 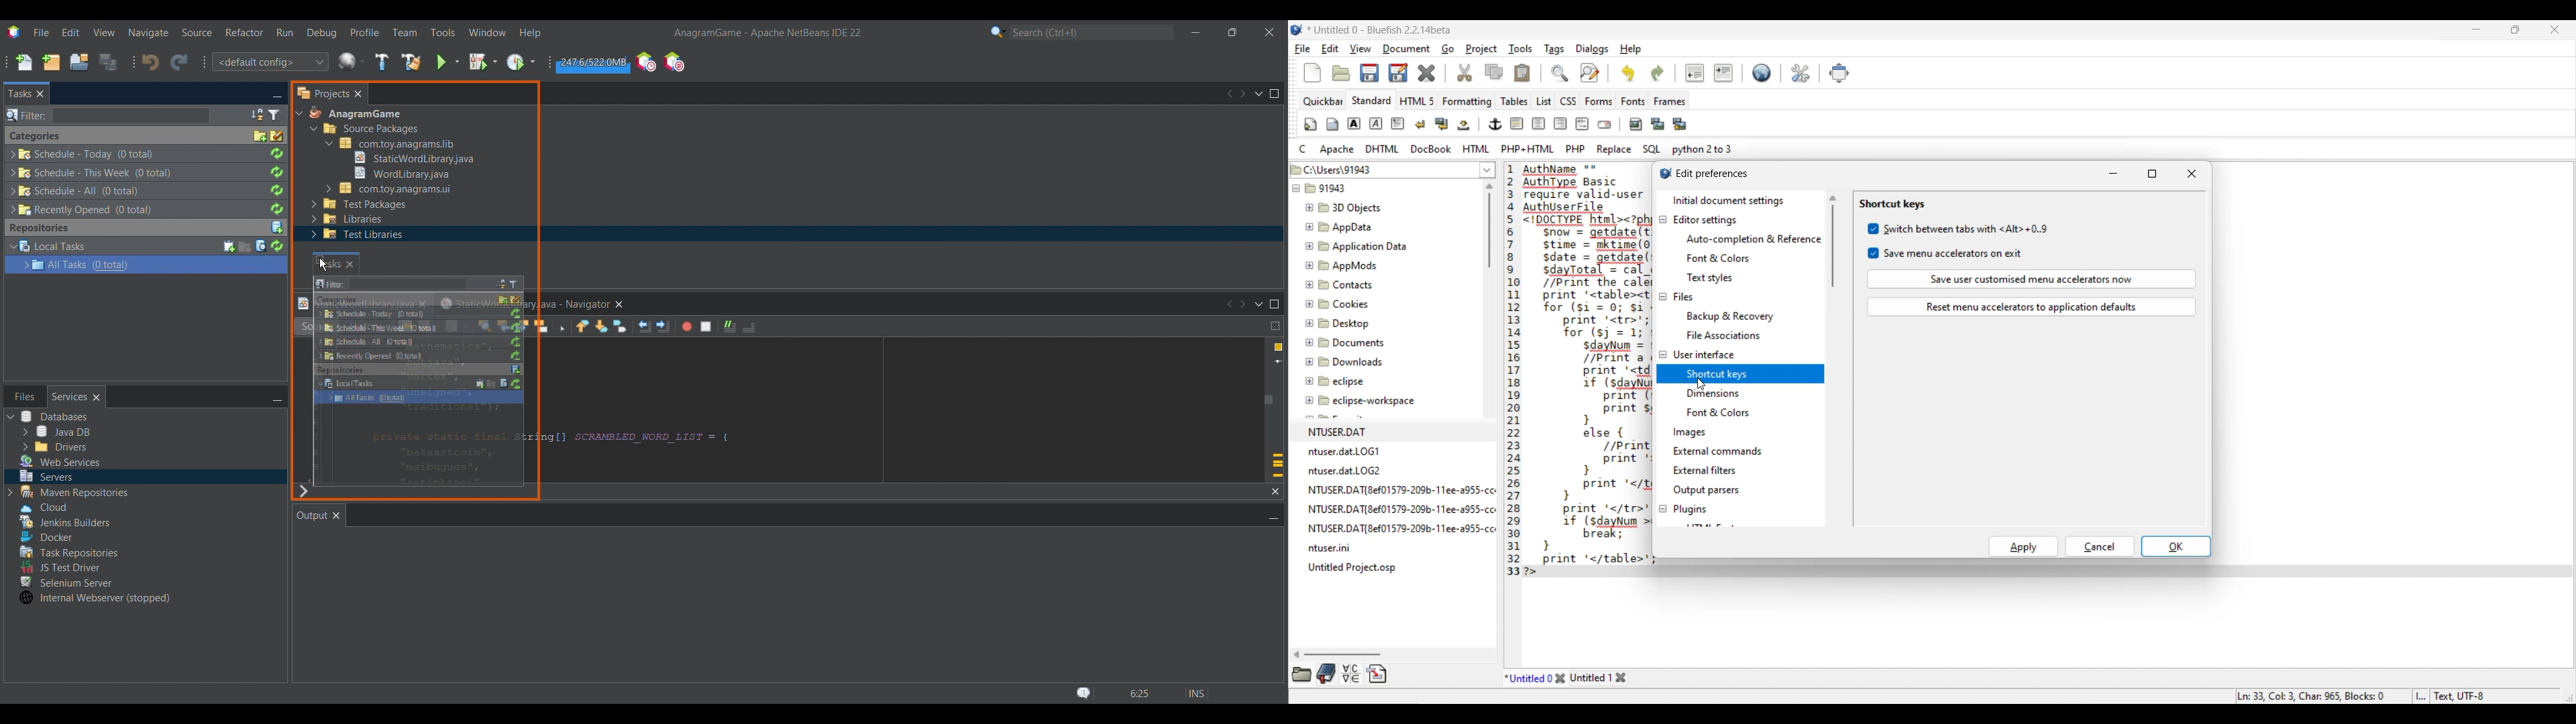 What do you see at coordinates (1628, 73) in the screenshot?
I see `Undo` at bounding box center [1628, 73].